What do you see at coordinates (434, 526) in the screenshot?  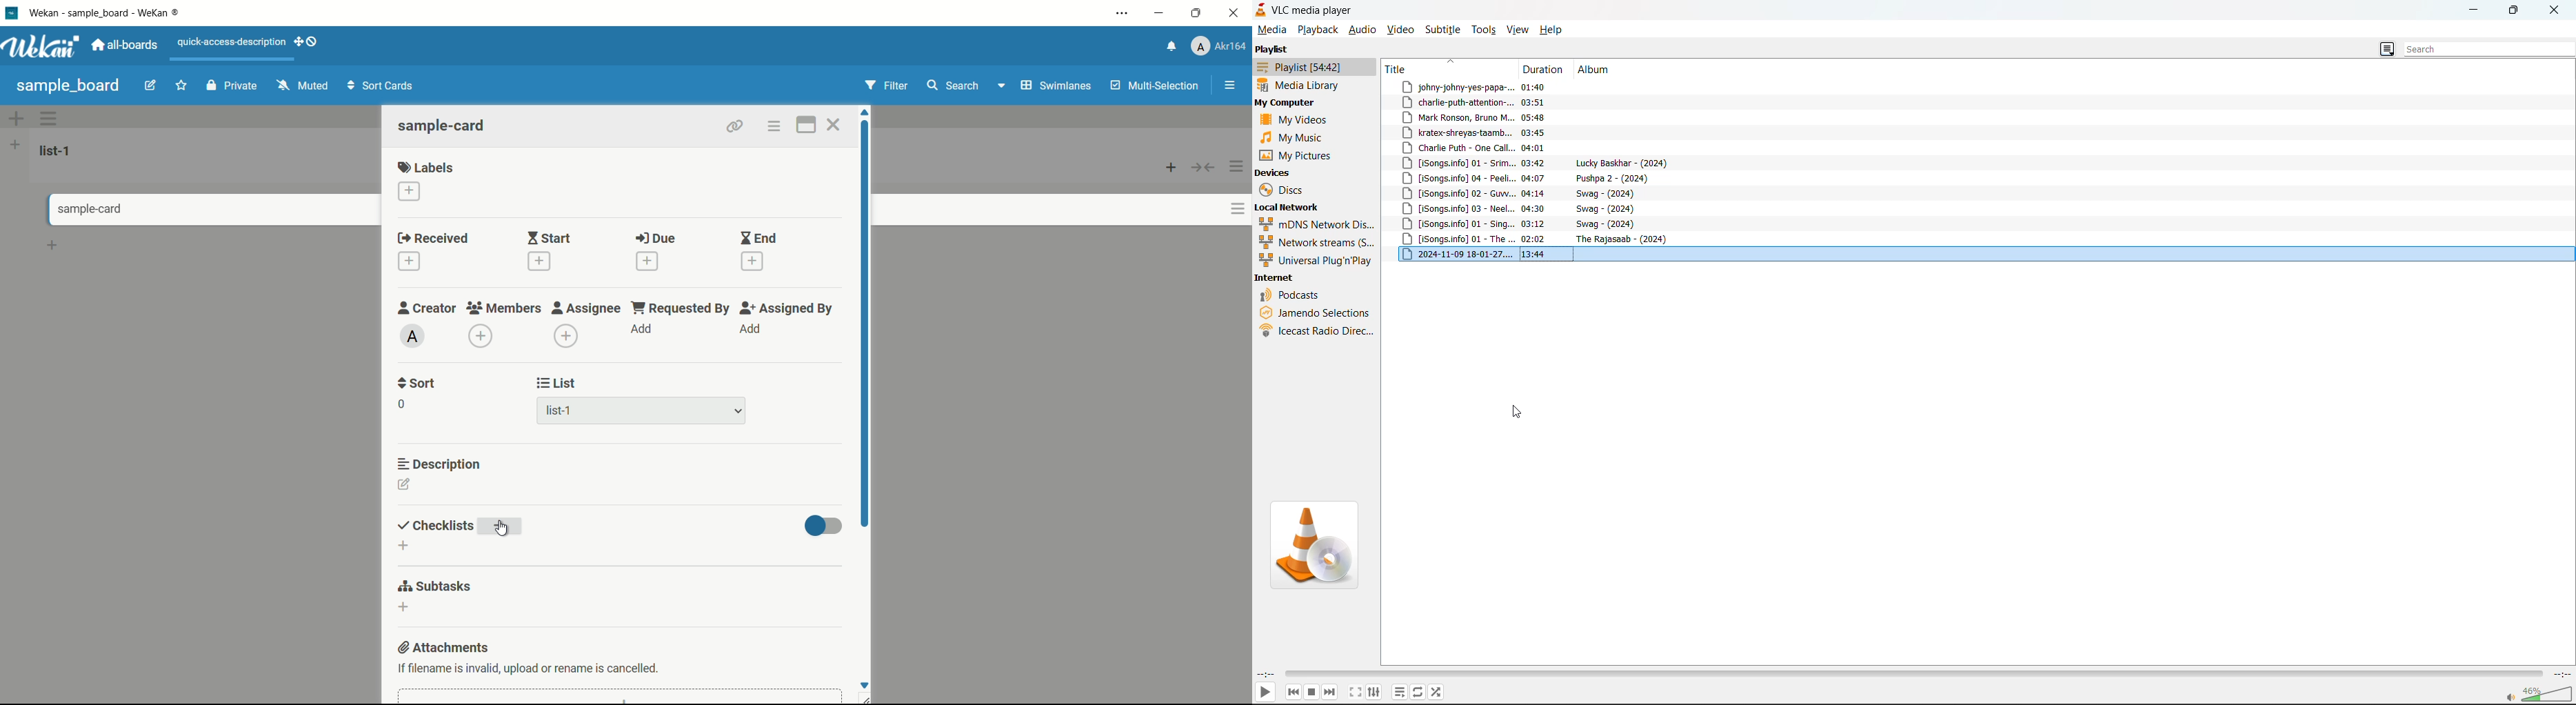 I see `checklist` at bounding box center [434, 526].